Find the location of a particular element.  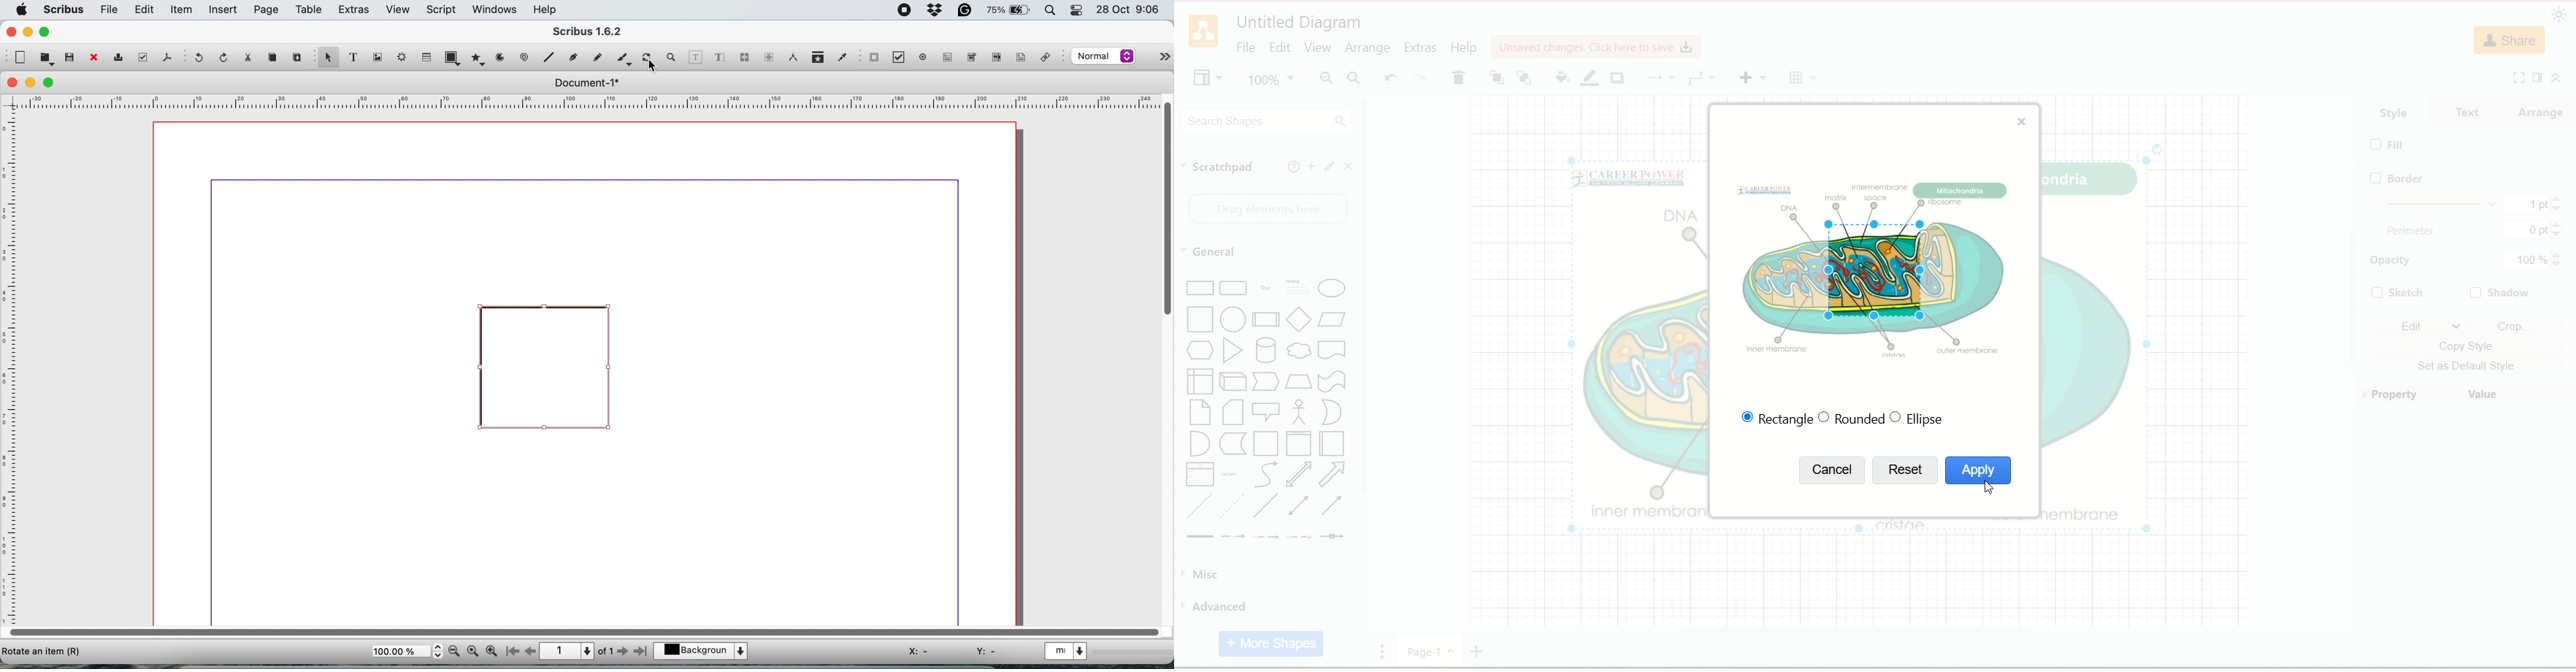

shape is located at coordinates (452, 57).